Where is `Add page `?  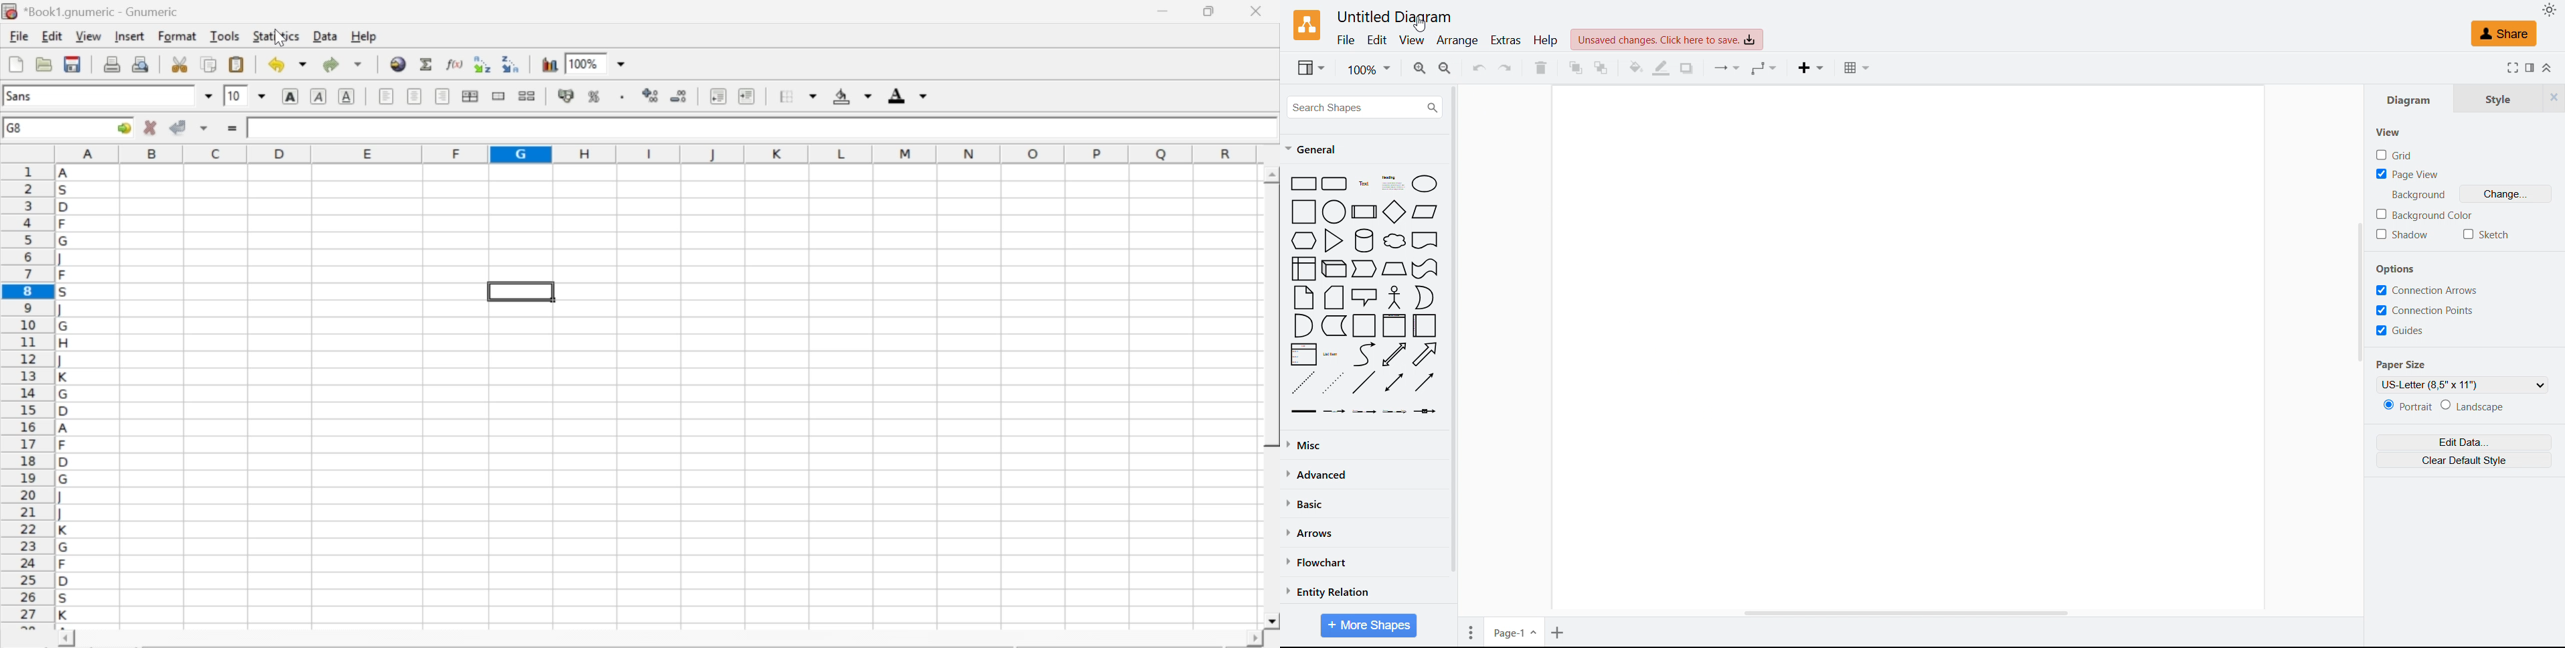 Add page  is located at coordinates (1558, 633).